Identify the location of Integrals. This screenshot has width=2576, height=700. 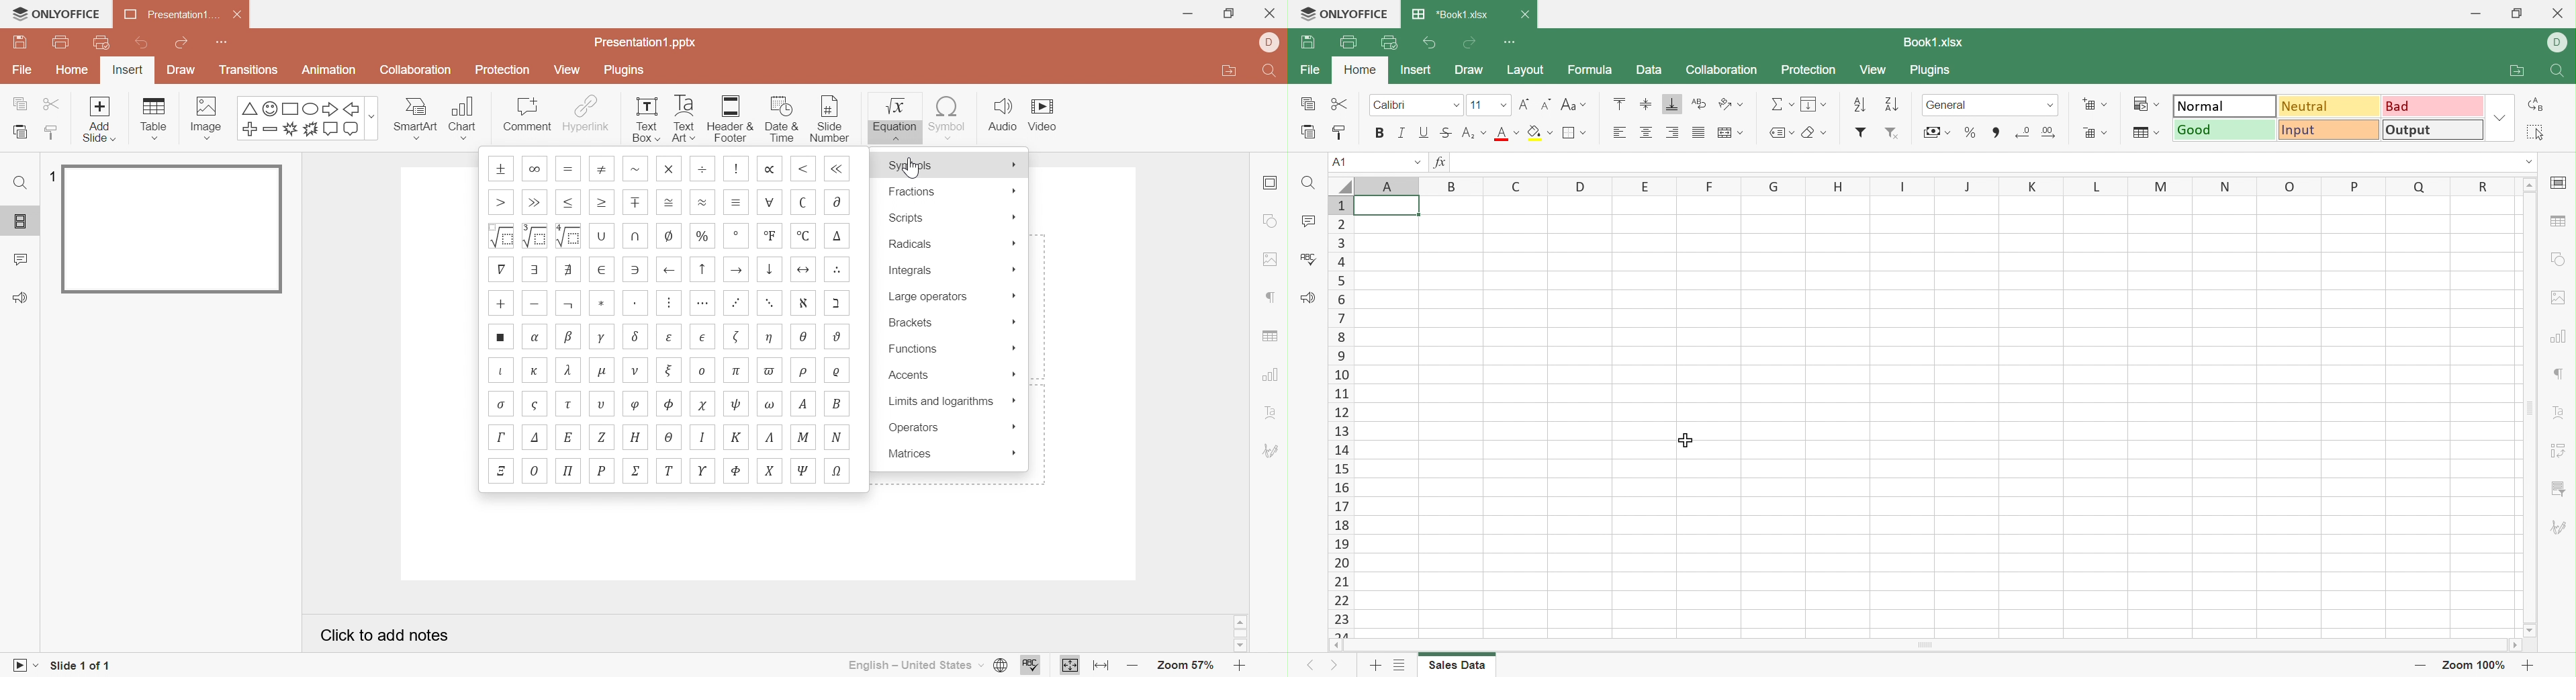
(950, 269).